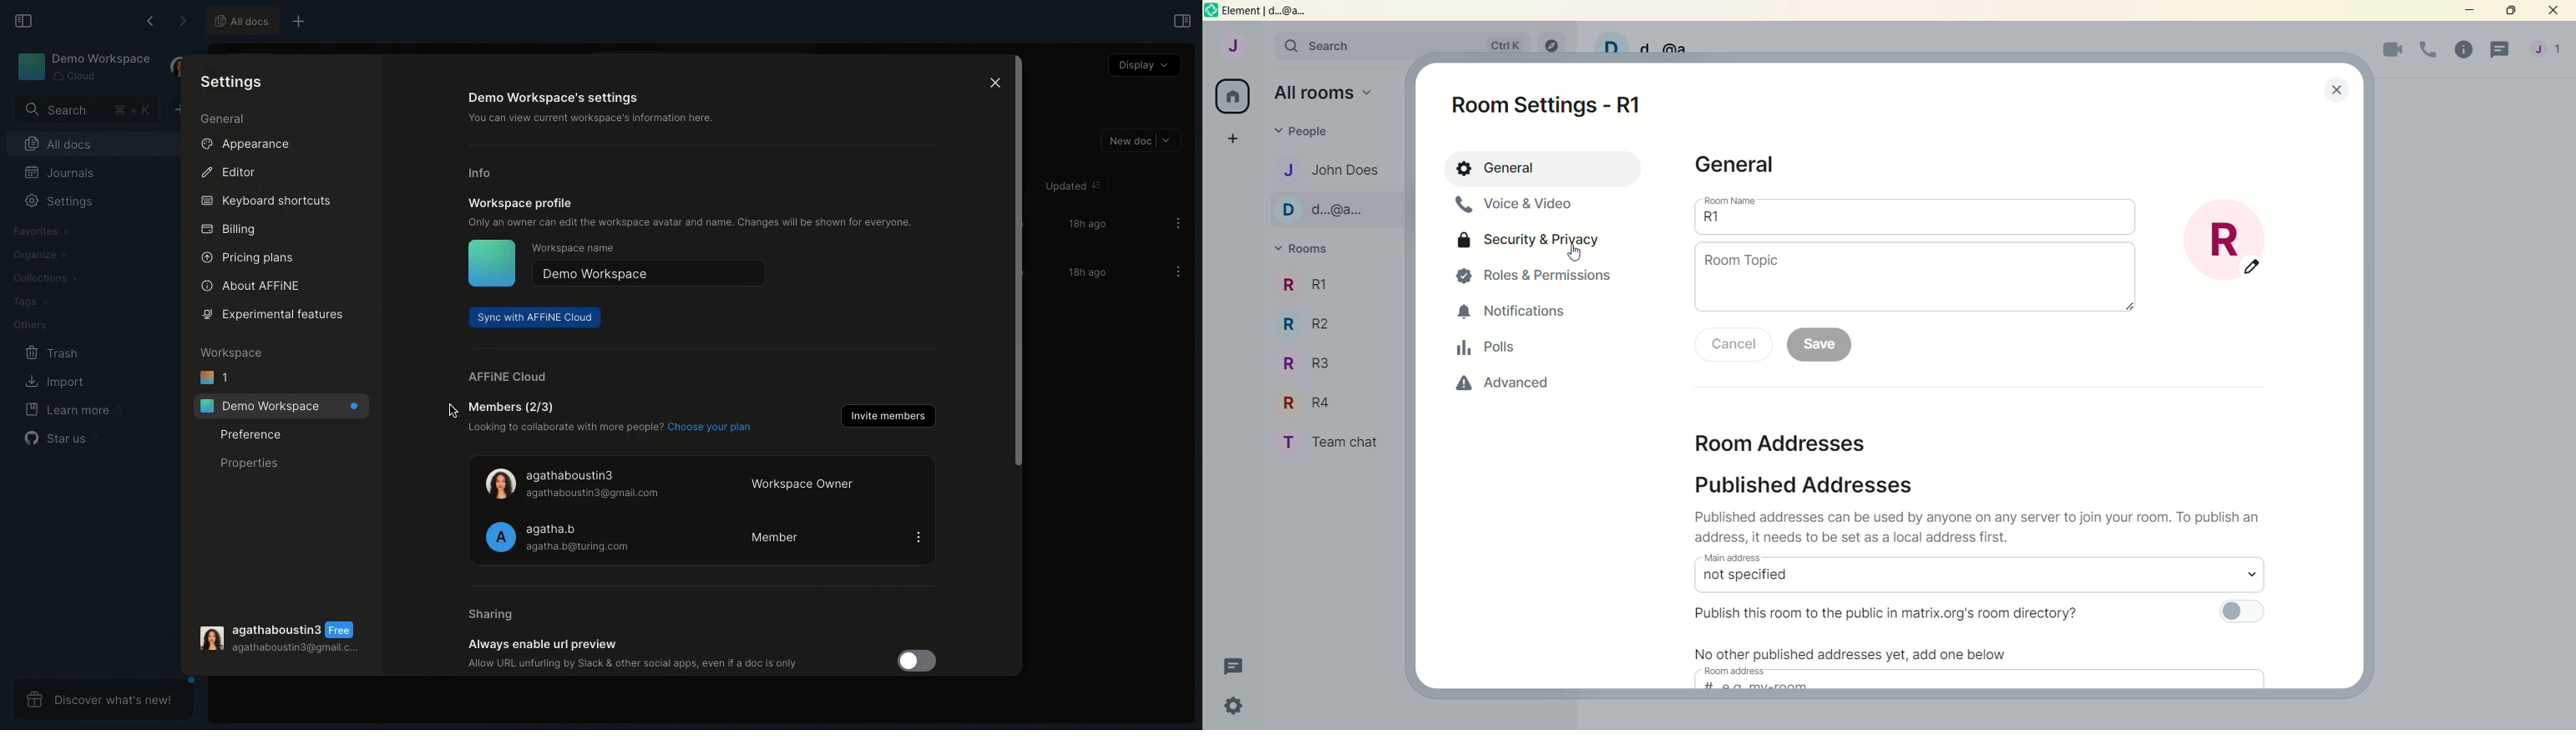 This screenshot has width=2576, height=756. What do you see at coordinates (1303, 129) in the screenshot?
I see `people` at bounding box center [1303, 129].